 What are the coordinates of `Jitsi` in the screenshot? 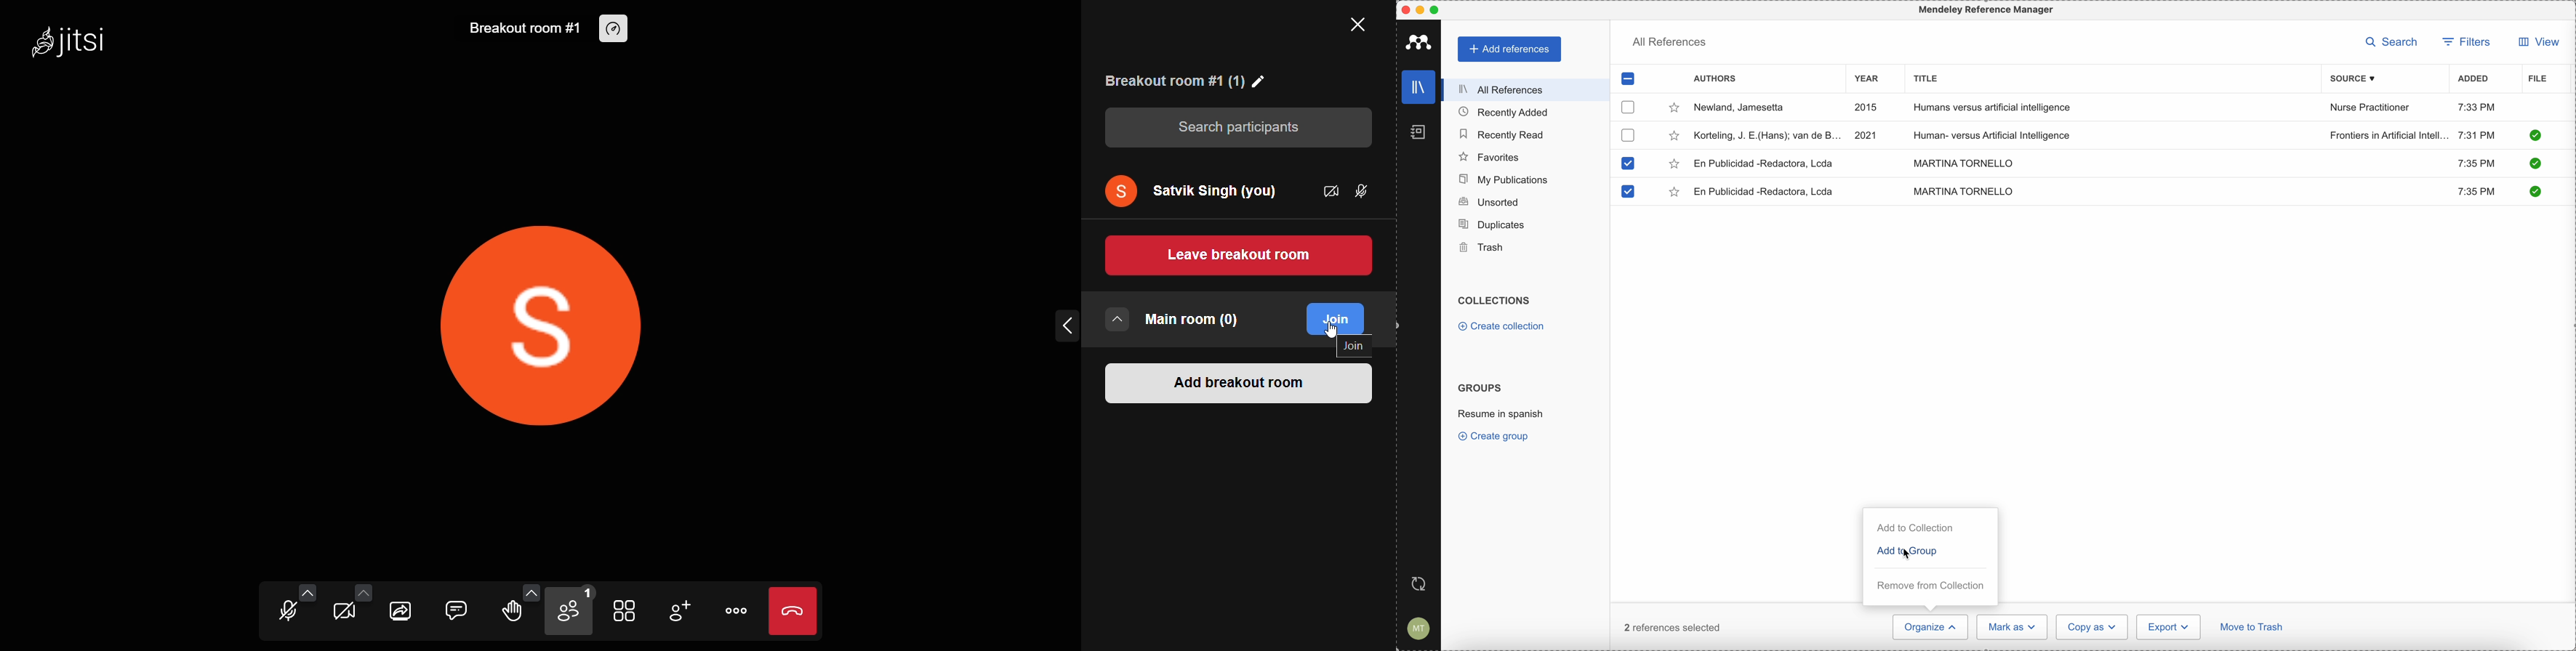 It's located at (73, 38).